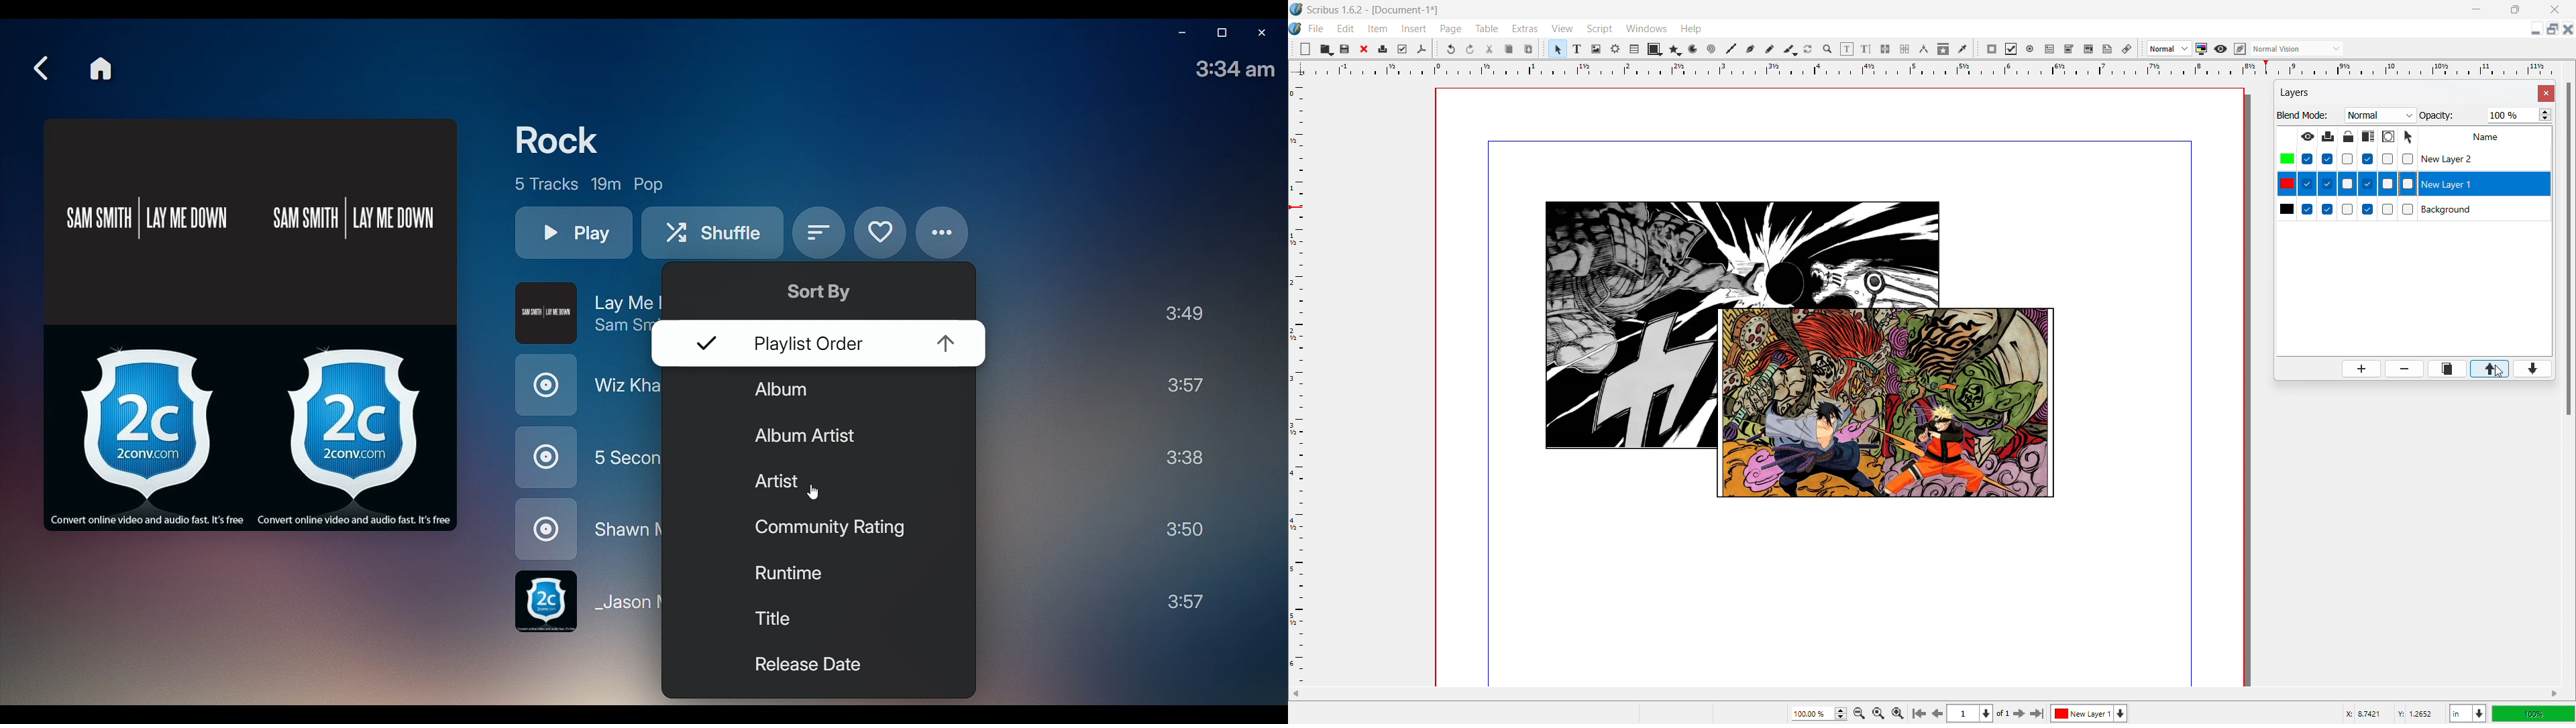 The image size is (2576, 728). What do you see at coordinates (2477, 9) in the screenshot?
I see `minimize window` at bounding box center [2477, 9].